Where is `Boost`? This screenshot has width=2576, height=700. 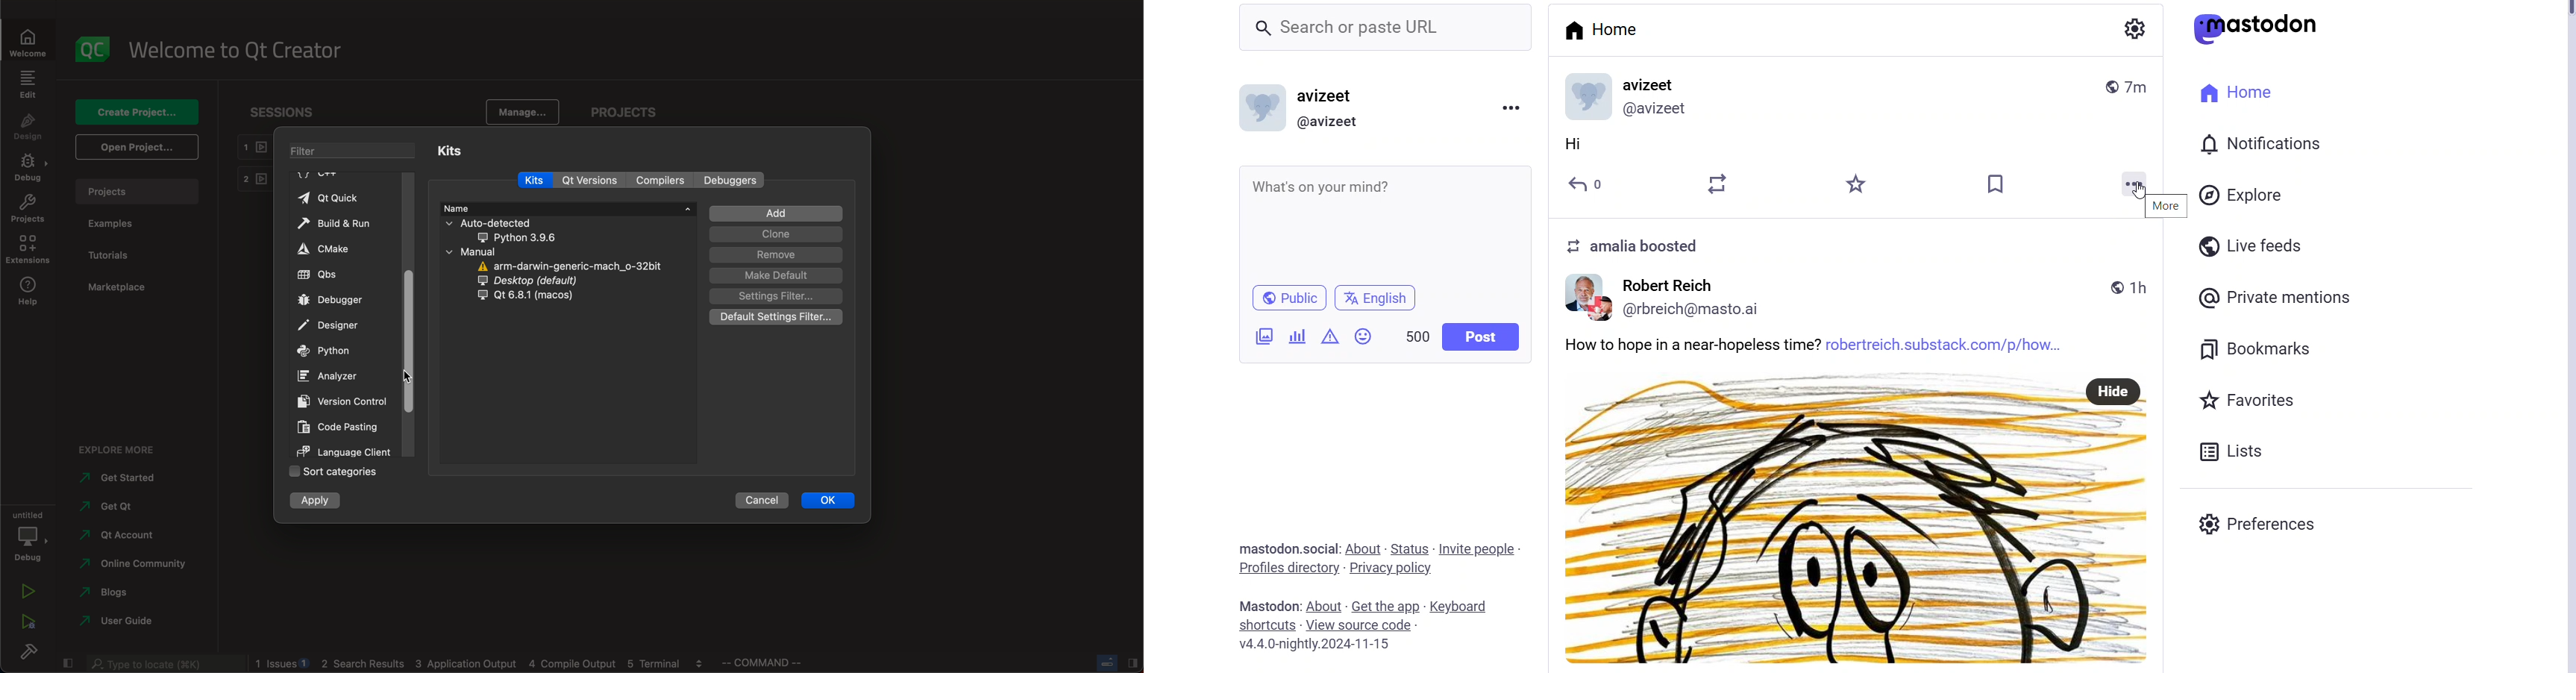 Boost is located at coordinates (1718, 183).